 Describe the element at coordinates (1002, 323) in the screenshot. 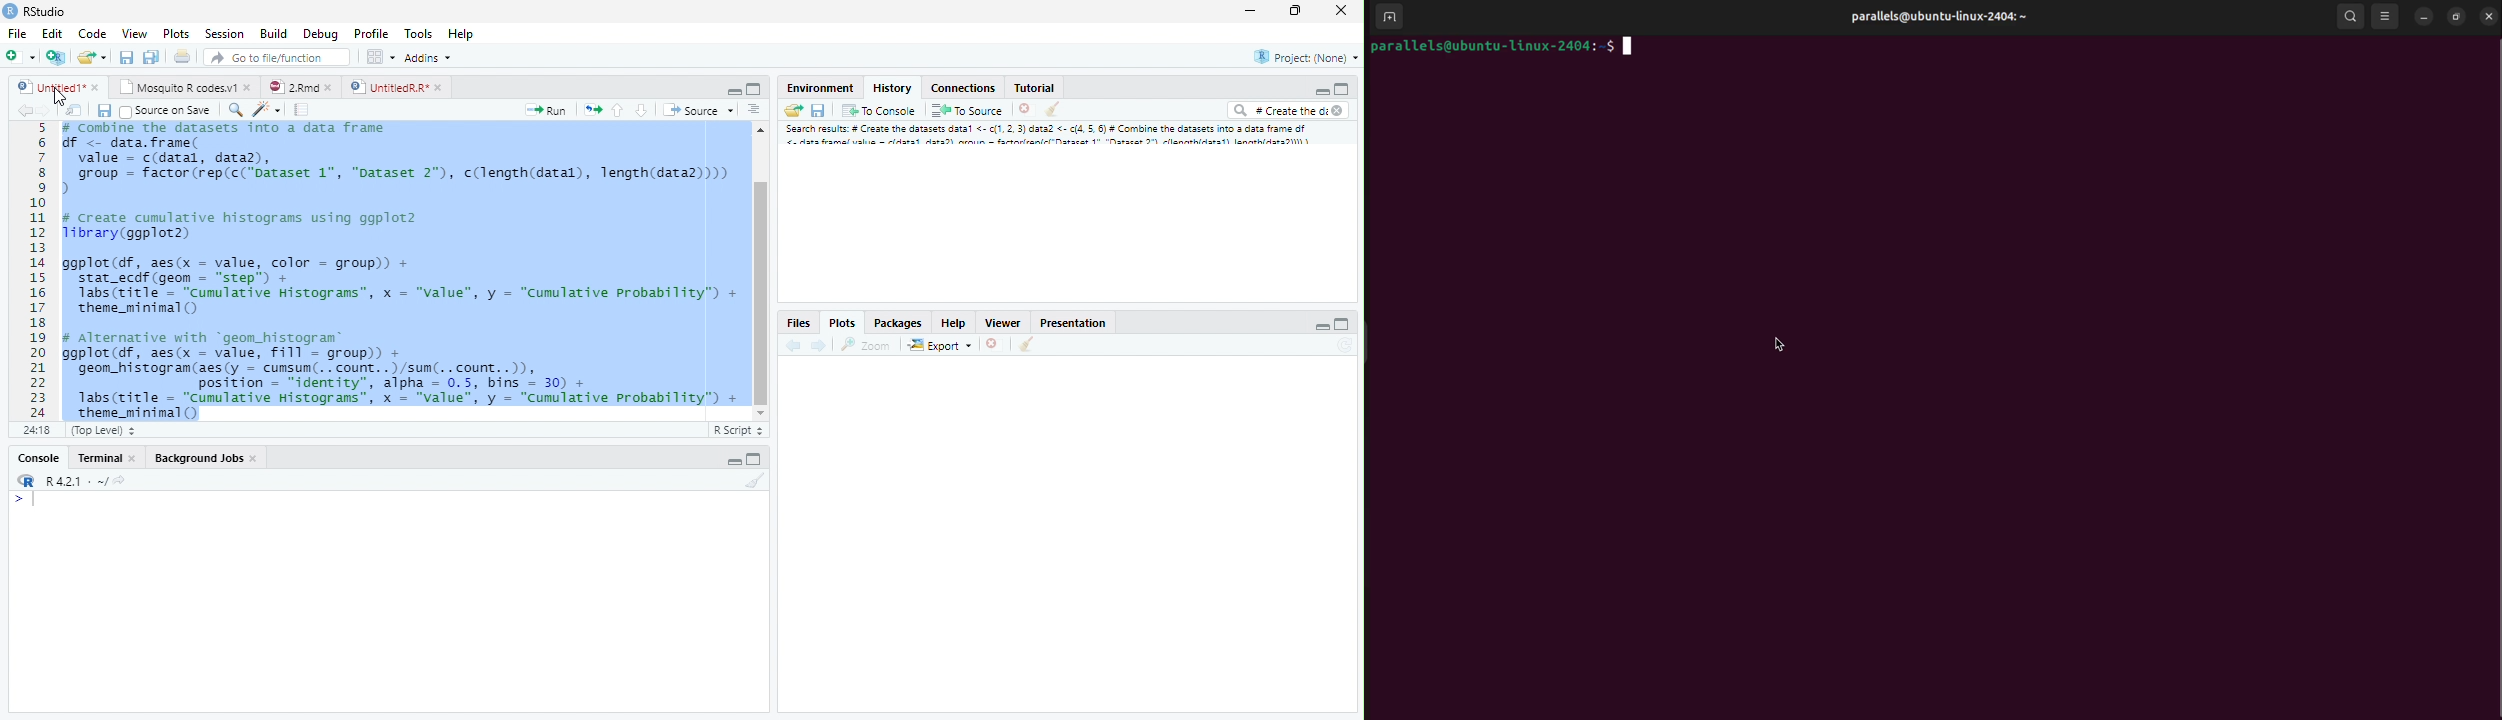

I see `Viewer` at that location.